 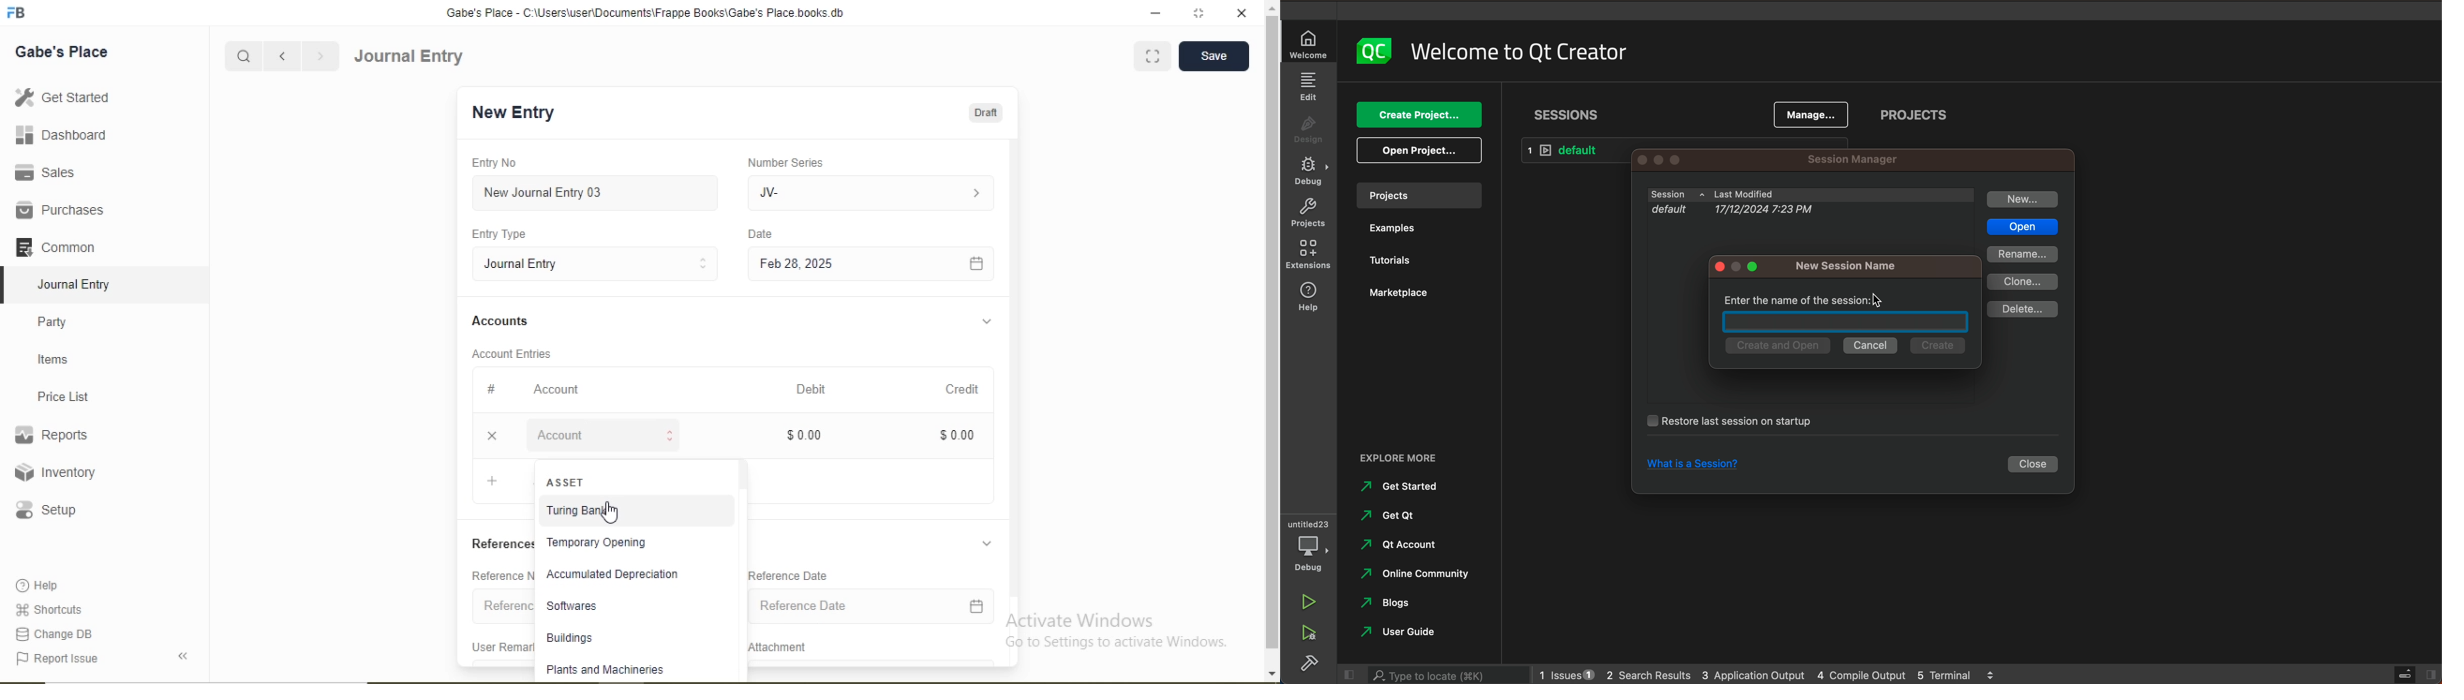 What do you see at coordinates (1309, 255) in the screenshot?
I see `Extensions` at bounding box center [1309, 255].